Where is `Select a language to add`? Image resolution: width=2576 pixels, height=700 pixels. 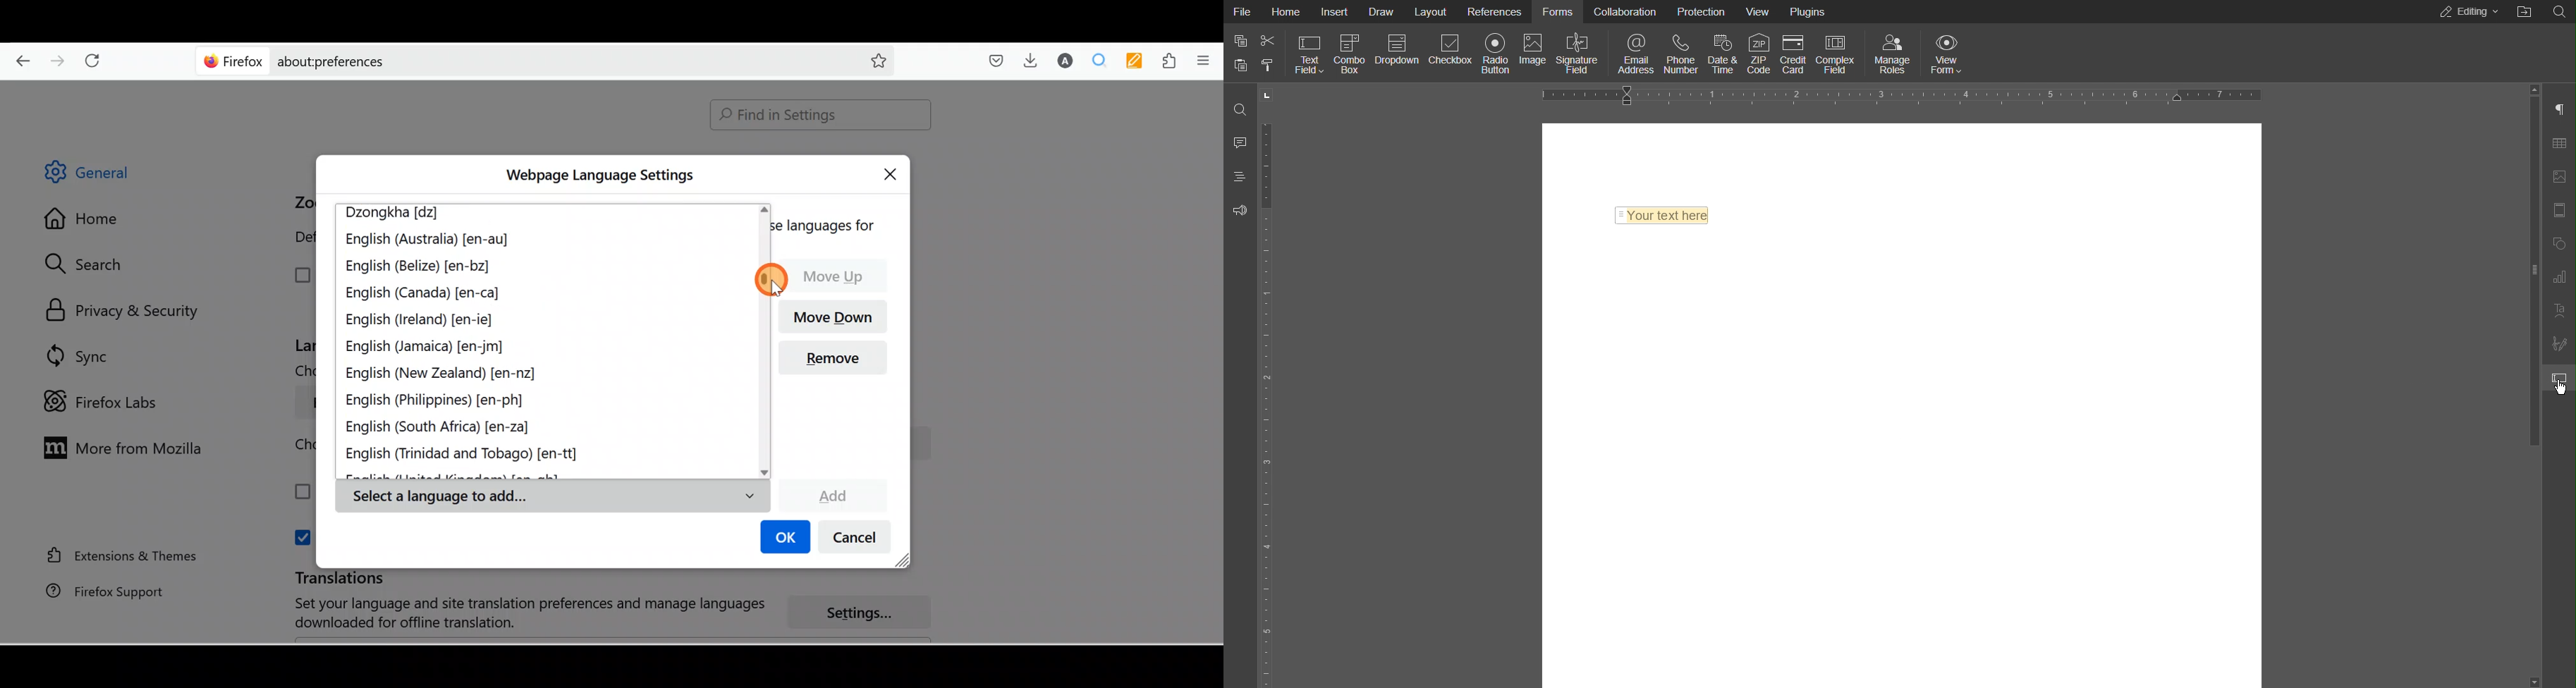
Select a language to add is located at coordinates (552, 497).